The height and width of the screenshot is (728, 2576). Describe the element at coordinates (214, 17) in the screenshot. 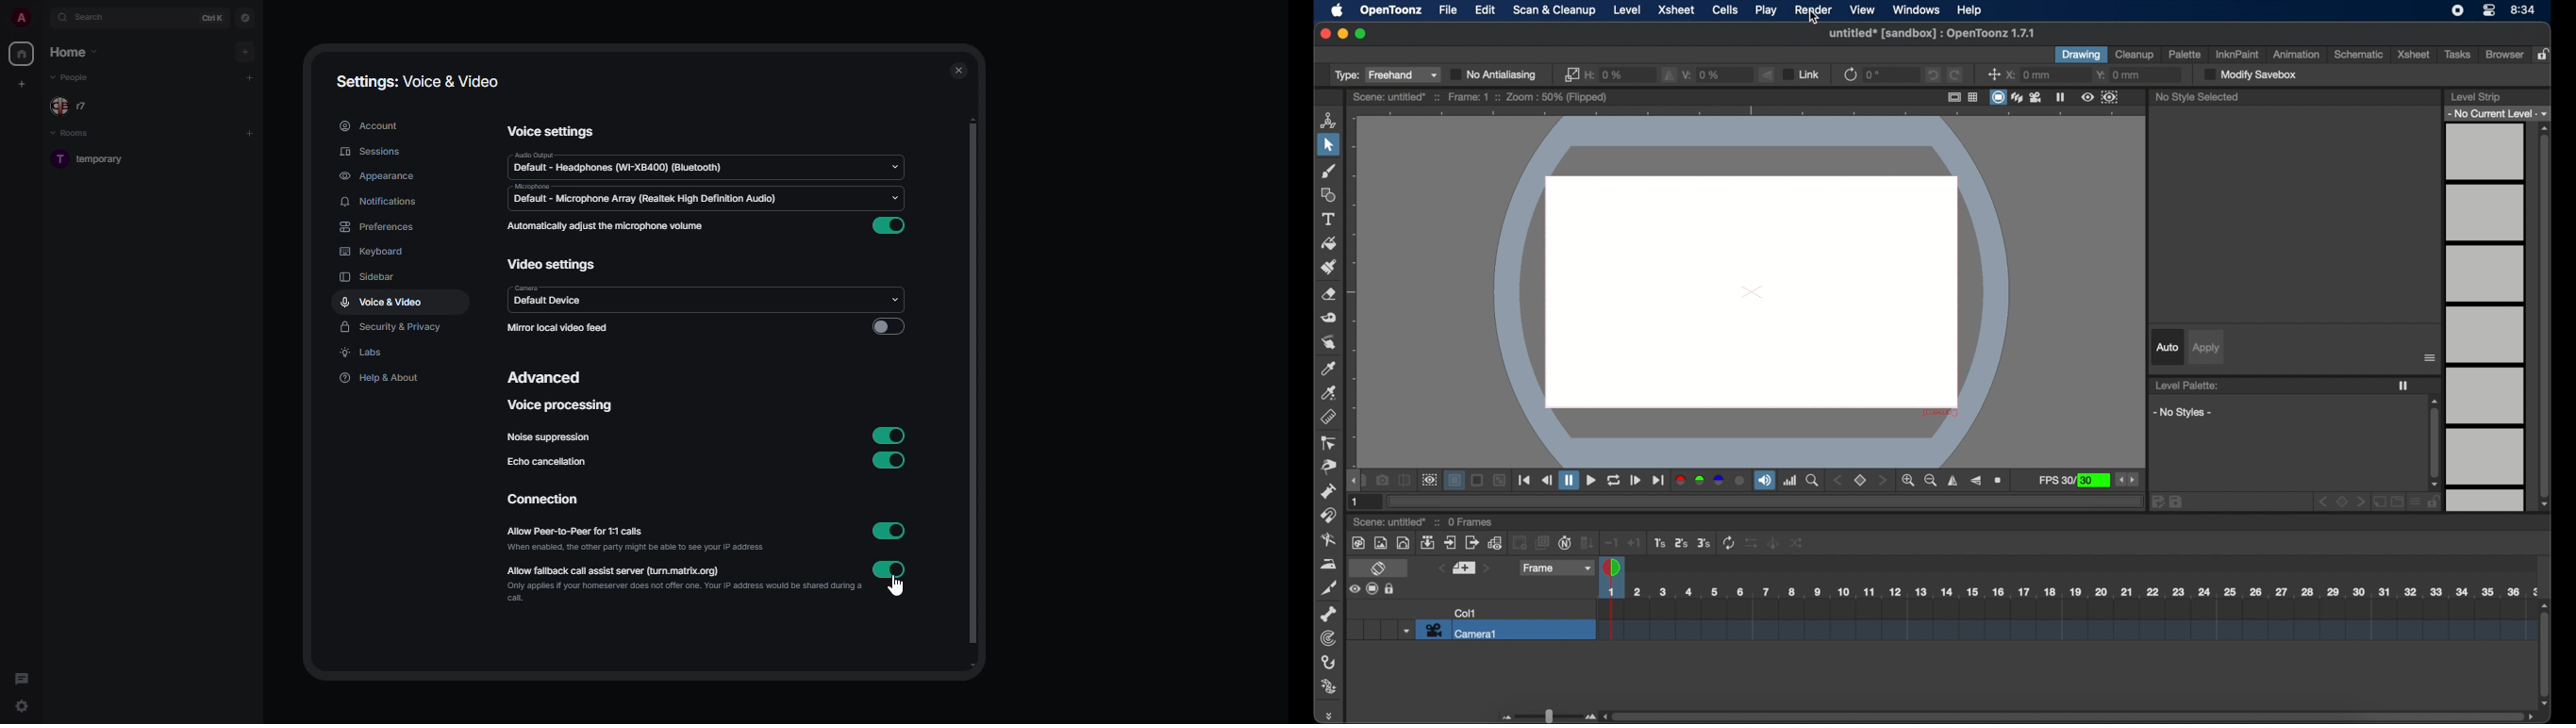

I see `ctrl K` at that location.